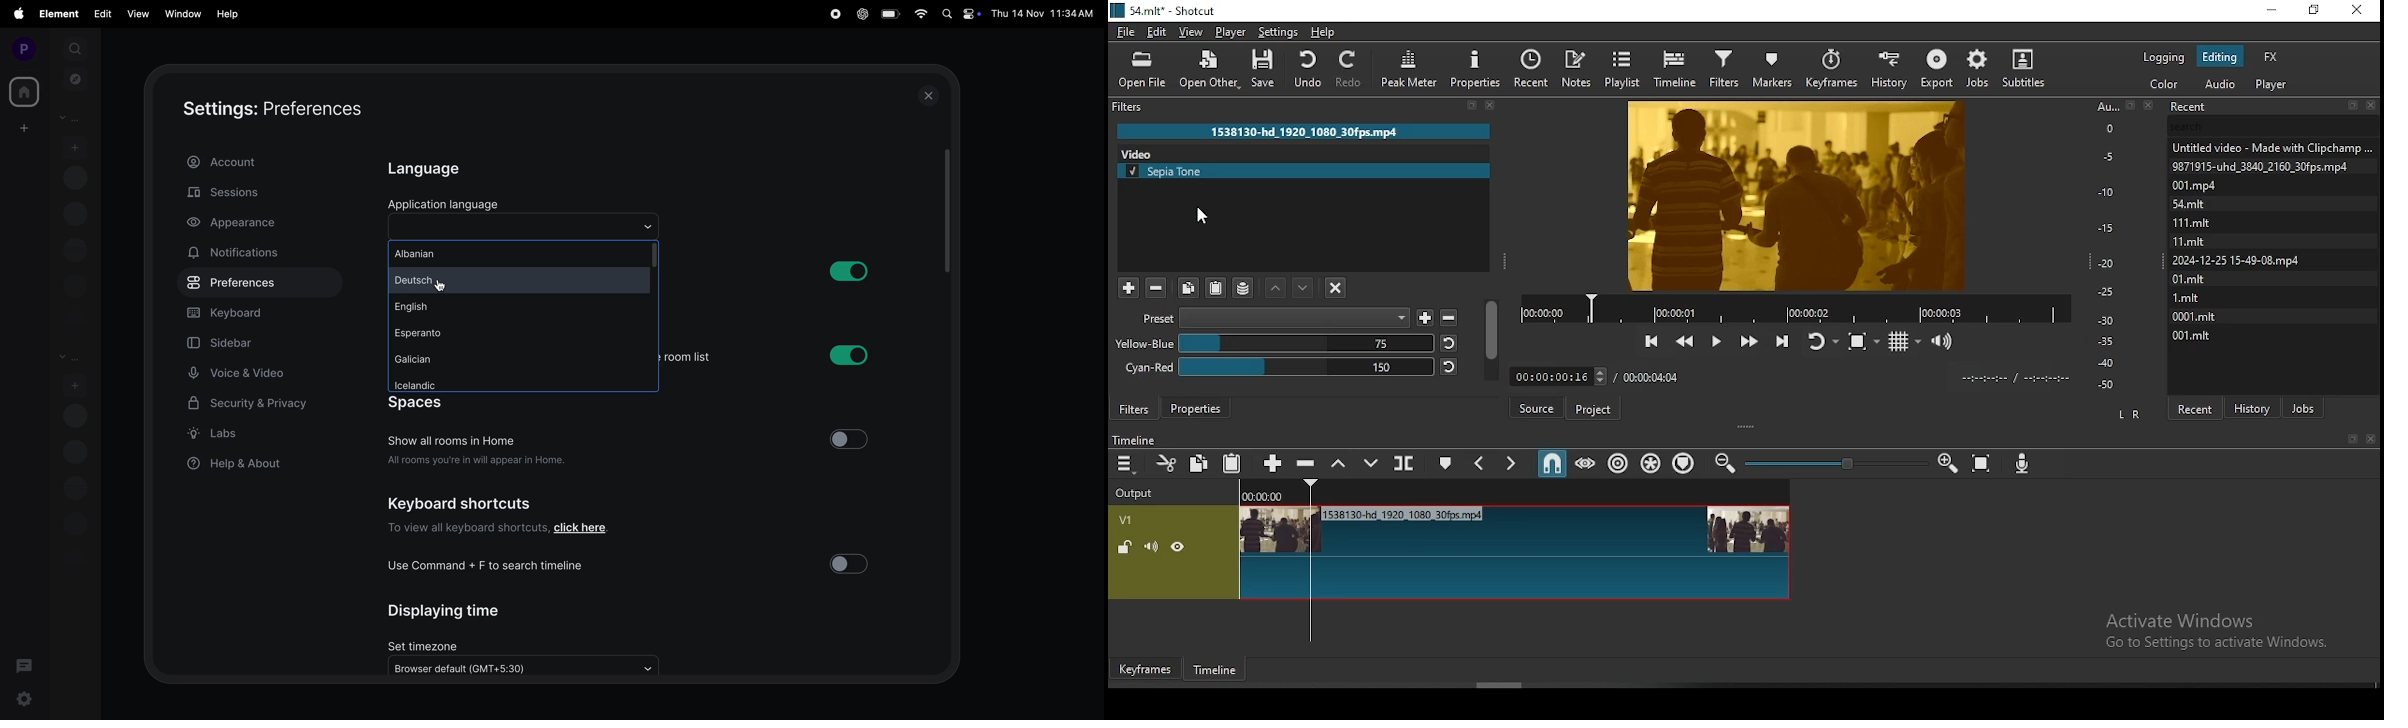 The width and height of the screenshot is (2408, 728). Describe the element at coordinates (1303, 288) in the screenshot. I see `move filter down` at that location.